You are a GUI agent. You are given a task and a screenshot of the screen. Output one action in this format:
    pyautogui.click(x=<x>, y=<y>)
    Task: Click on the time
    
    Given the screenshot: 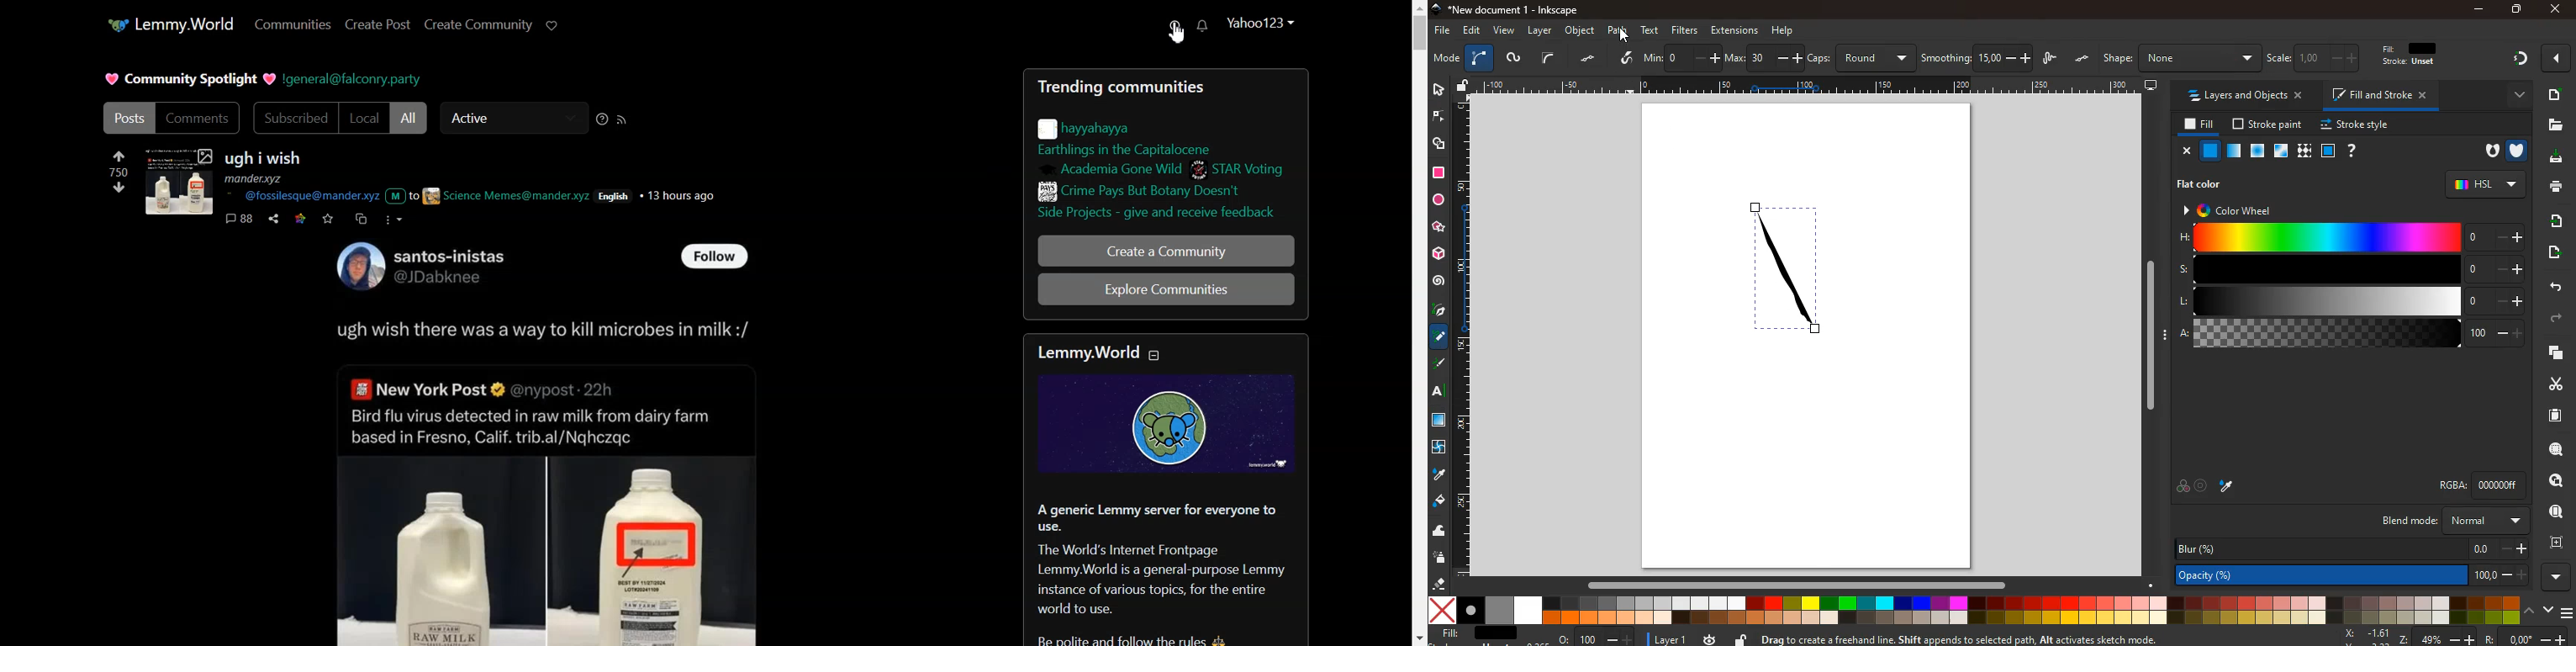 What is the action you would take?
    pyautogui.click(x=1709, y=638)
    